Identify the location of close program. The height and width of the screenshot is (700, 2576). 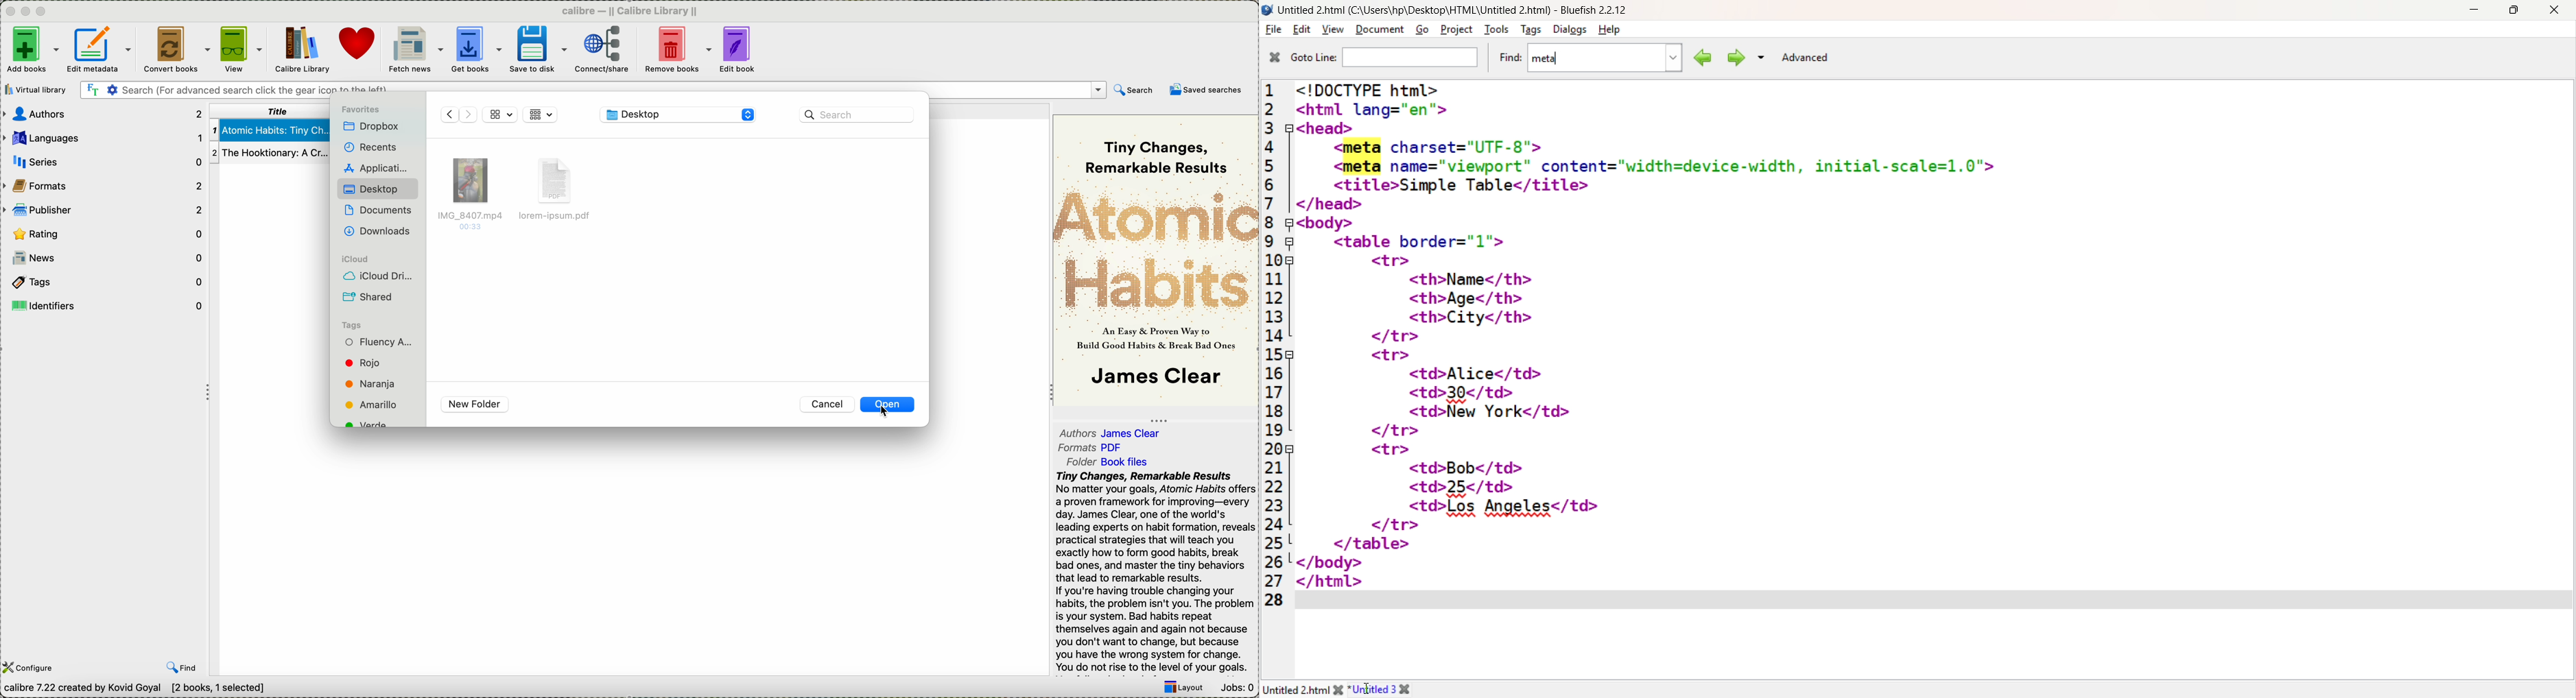
(8, 10).